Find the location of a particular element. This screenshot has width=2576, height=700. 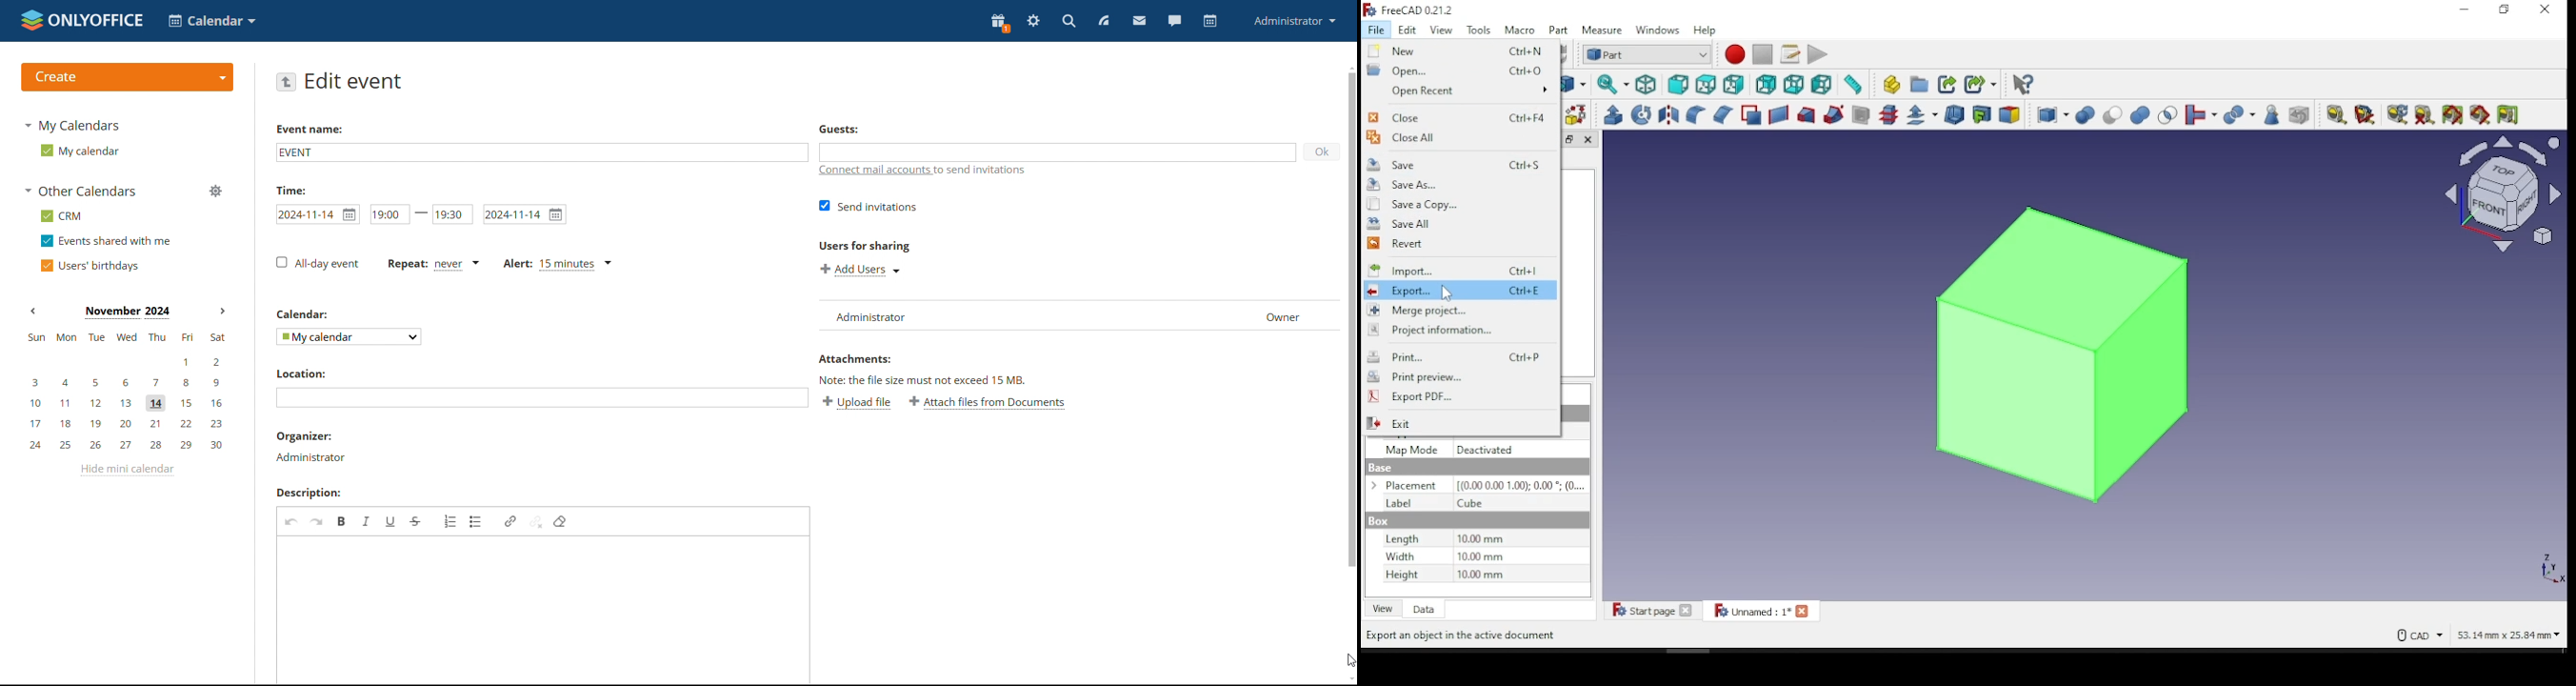

Width is located at coordinates (1402, 556).